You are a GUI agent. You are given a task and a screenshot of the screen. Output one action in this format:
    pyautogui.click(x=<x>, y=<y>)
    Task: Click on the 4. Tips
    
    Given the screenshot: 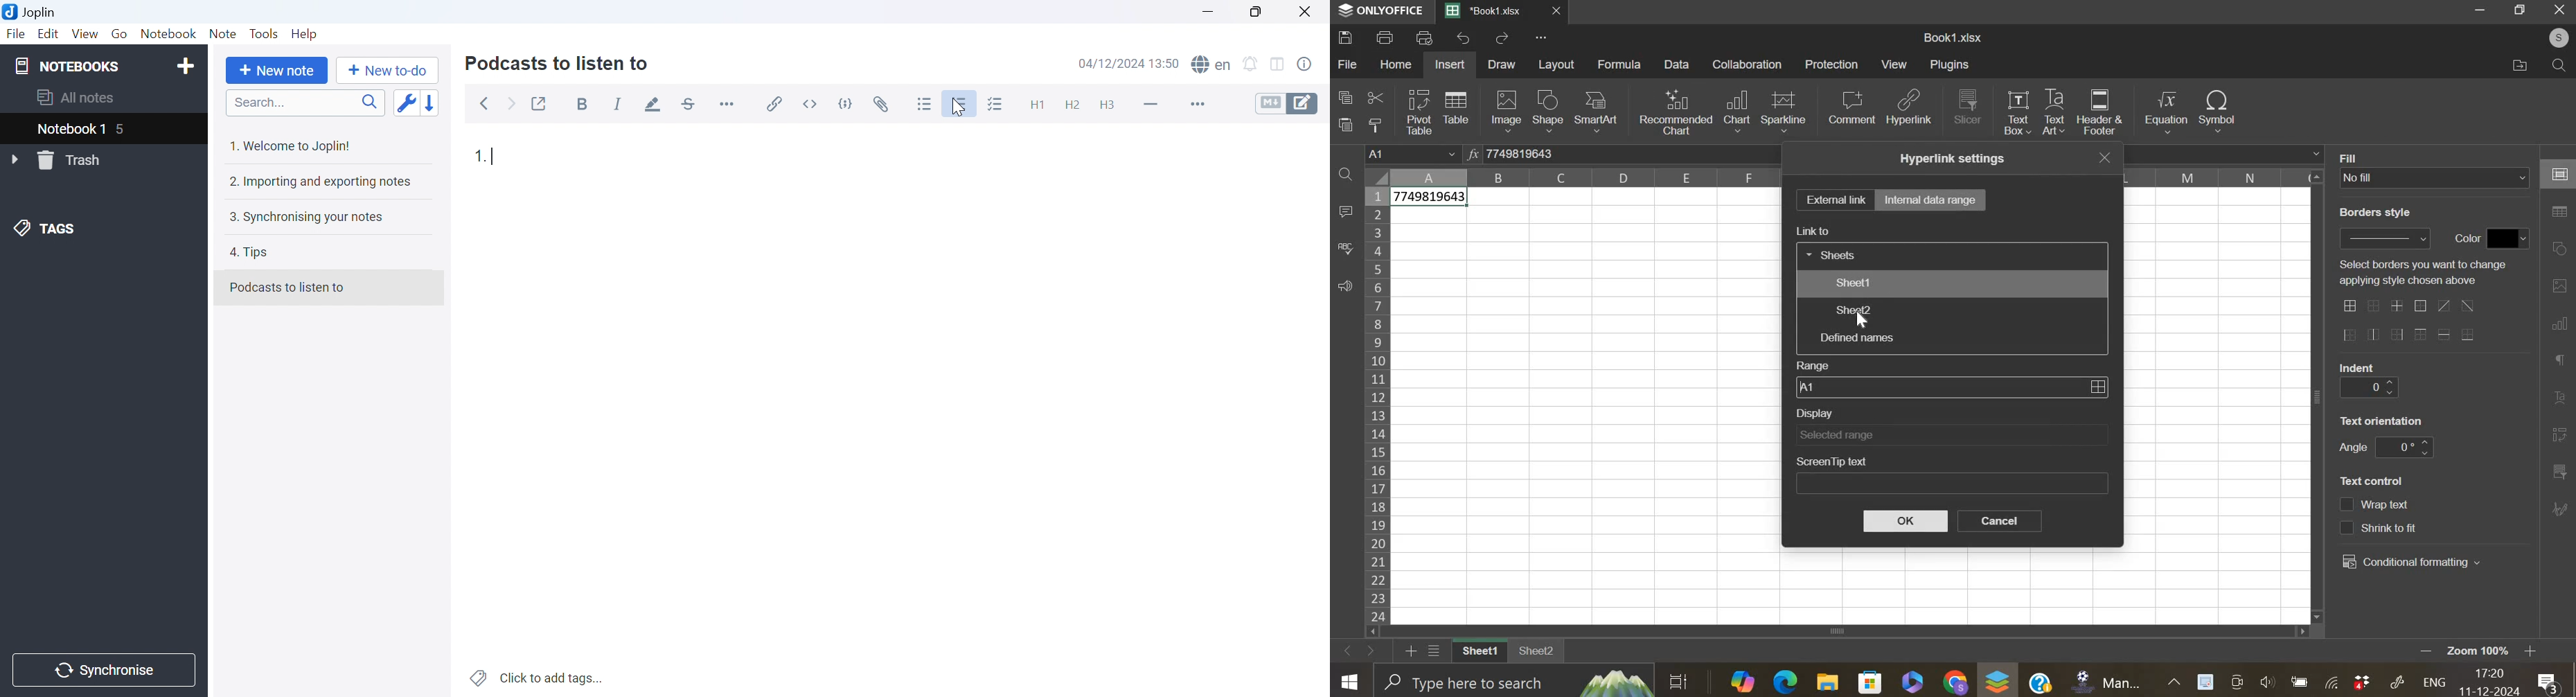 What is the action you would take?
    pyautogui.click(x=254, y=254)
    